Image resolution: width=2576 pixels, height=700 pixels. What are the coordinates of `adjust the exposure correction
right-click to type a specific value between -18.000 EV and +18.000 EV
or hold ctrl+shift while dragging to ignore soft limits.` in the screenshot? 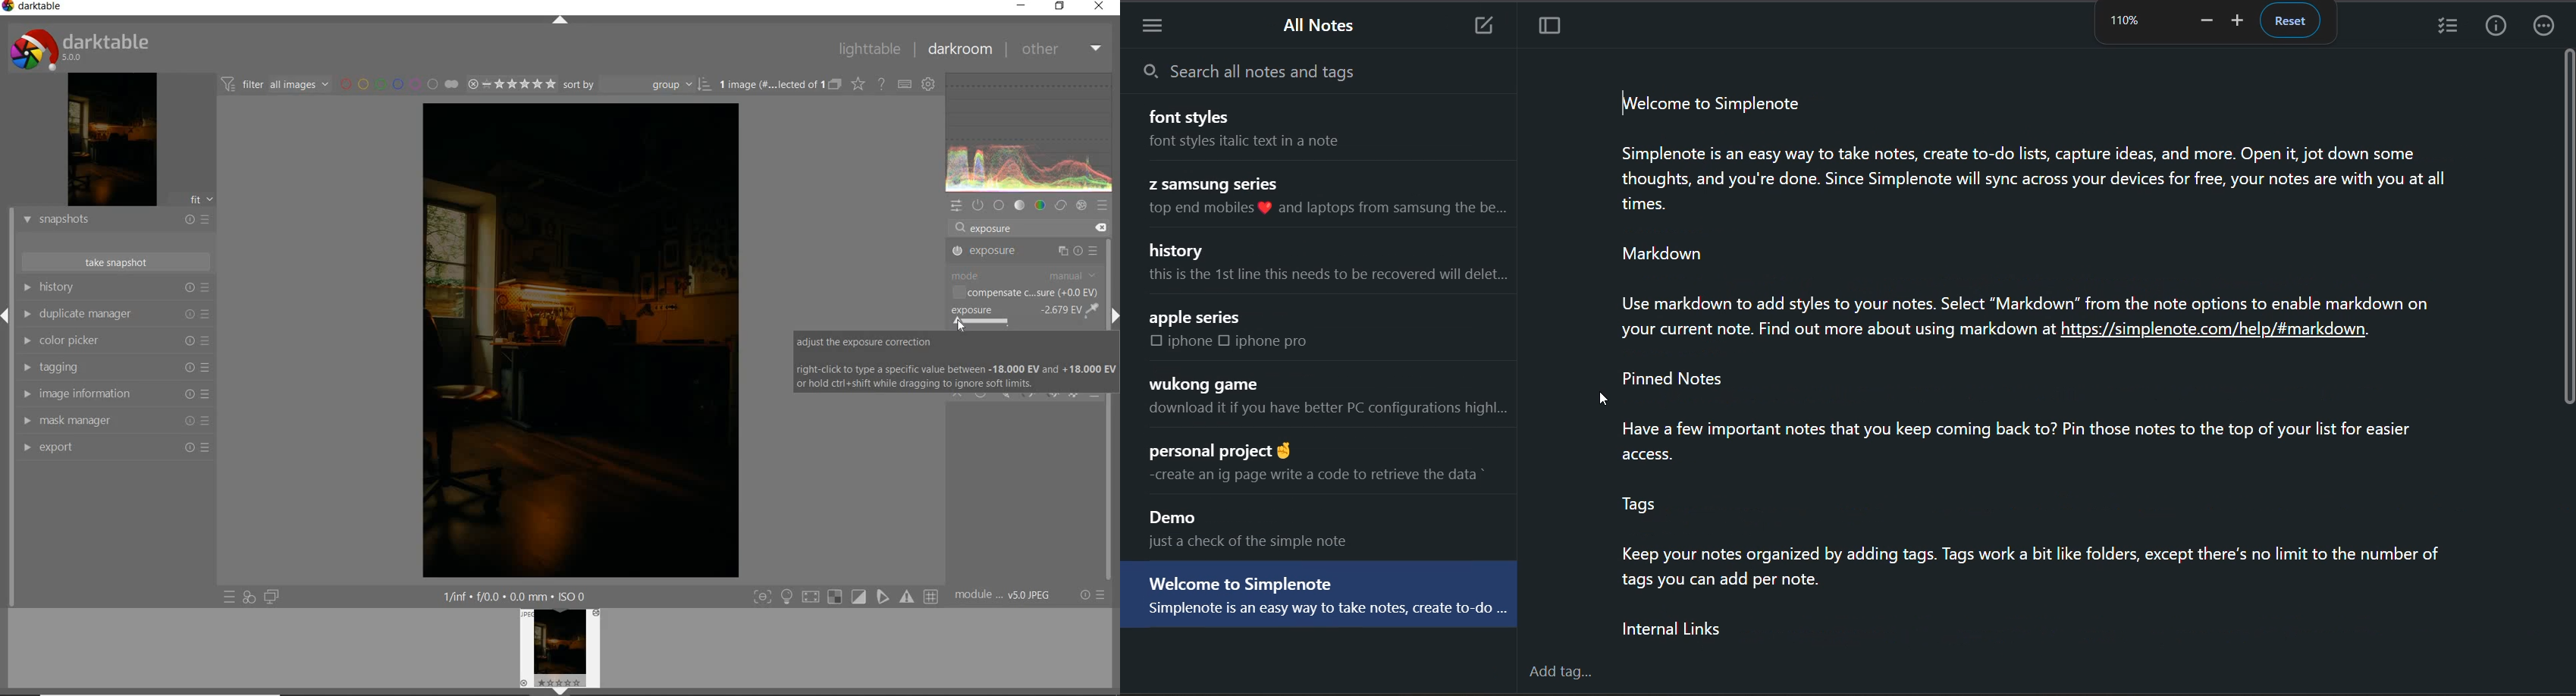 It's located at (956, 362).